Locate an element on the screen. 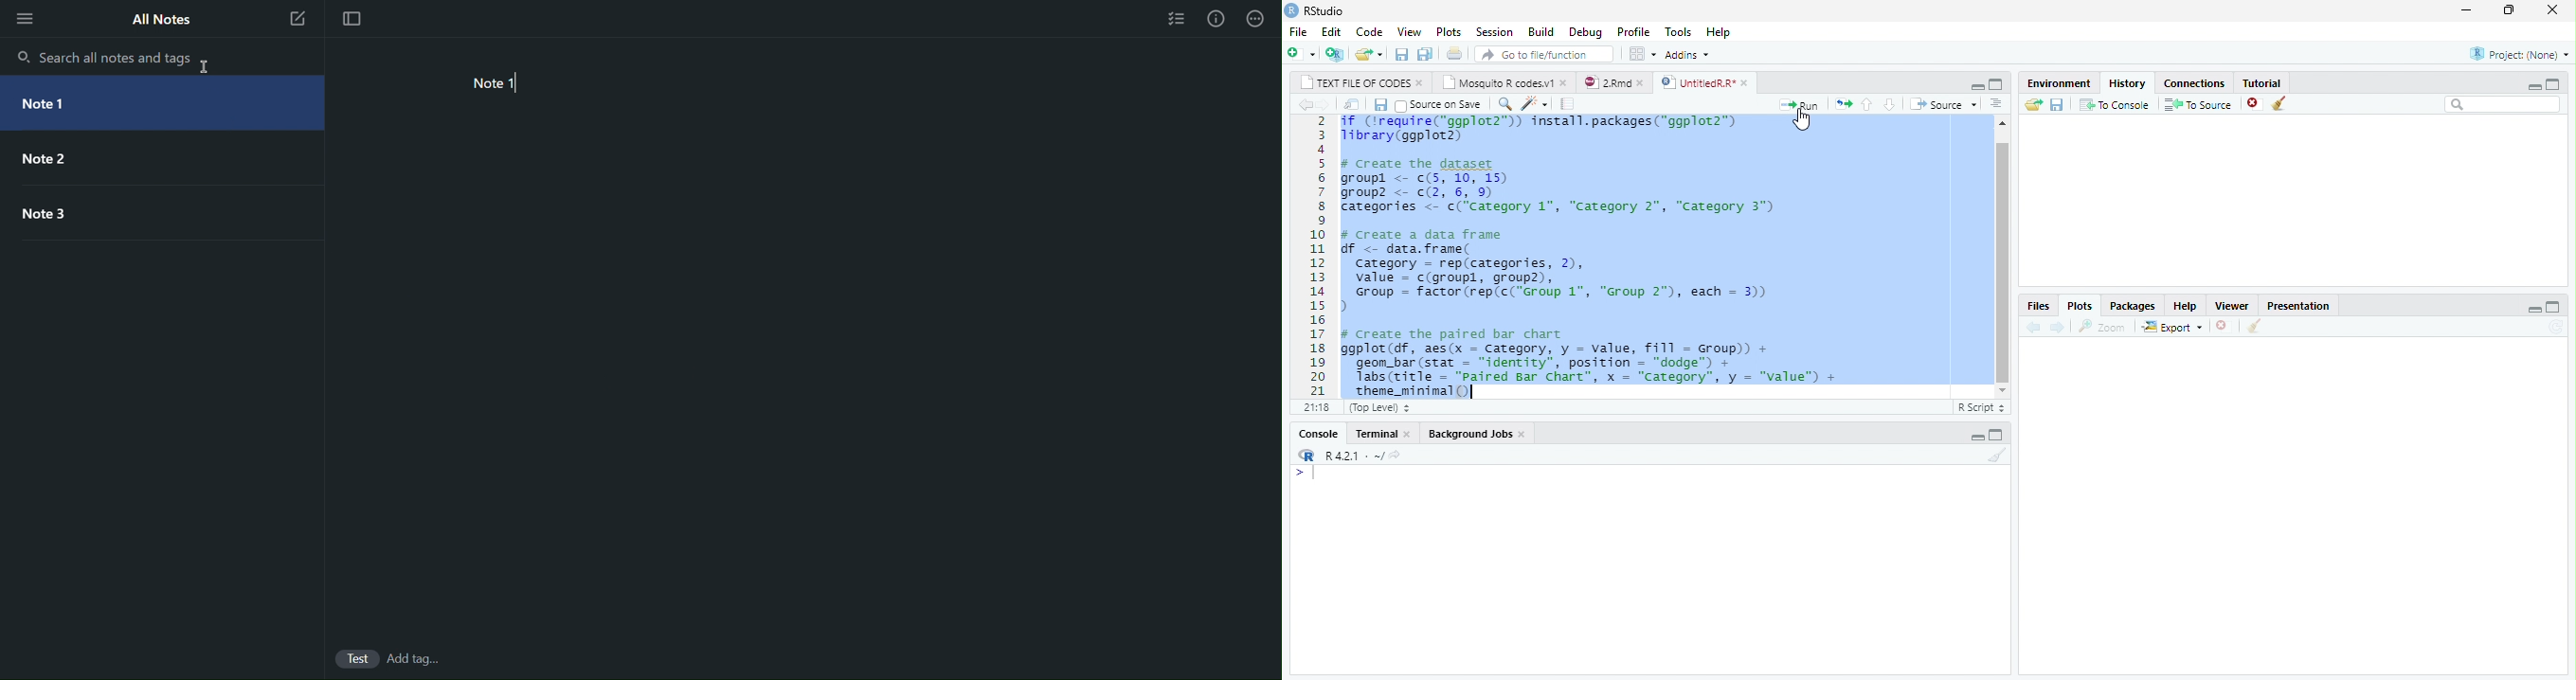 The image size is (2576, 700). create a project is located at coordinates (1333, 53).